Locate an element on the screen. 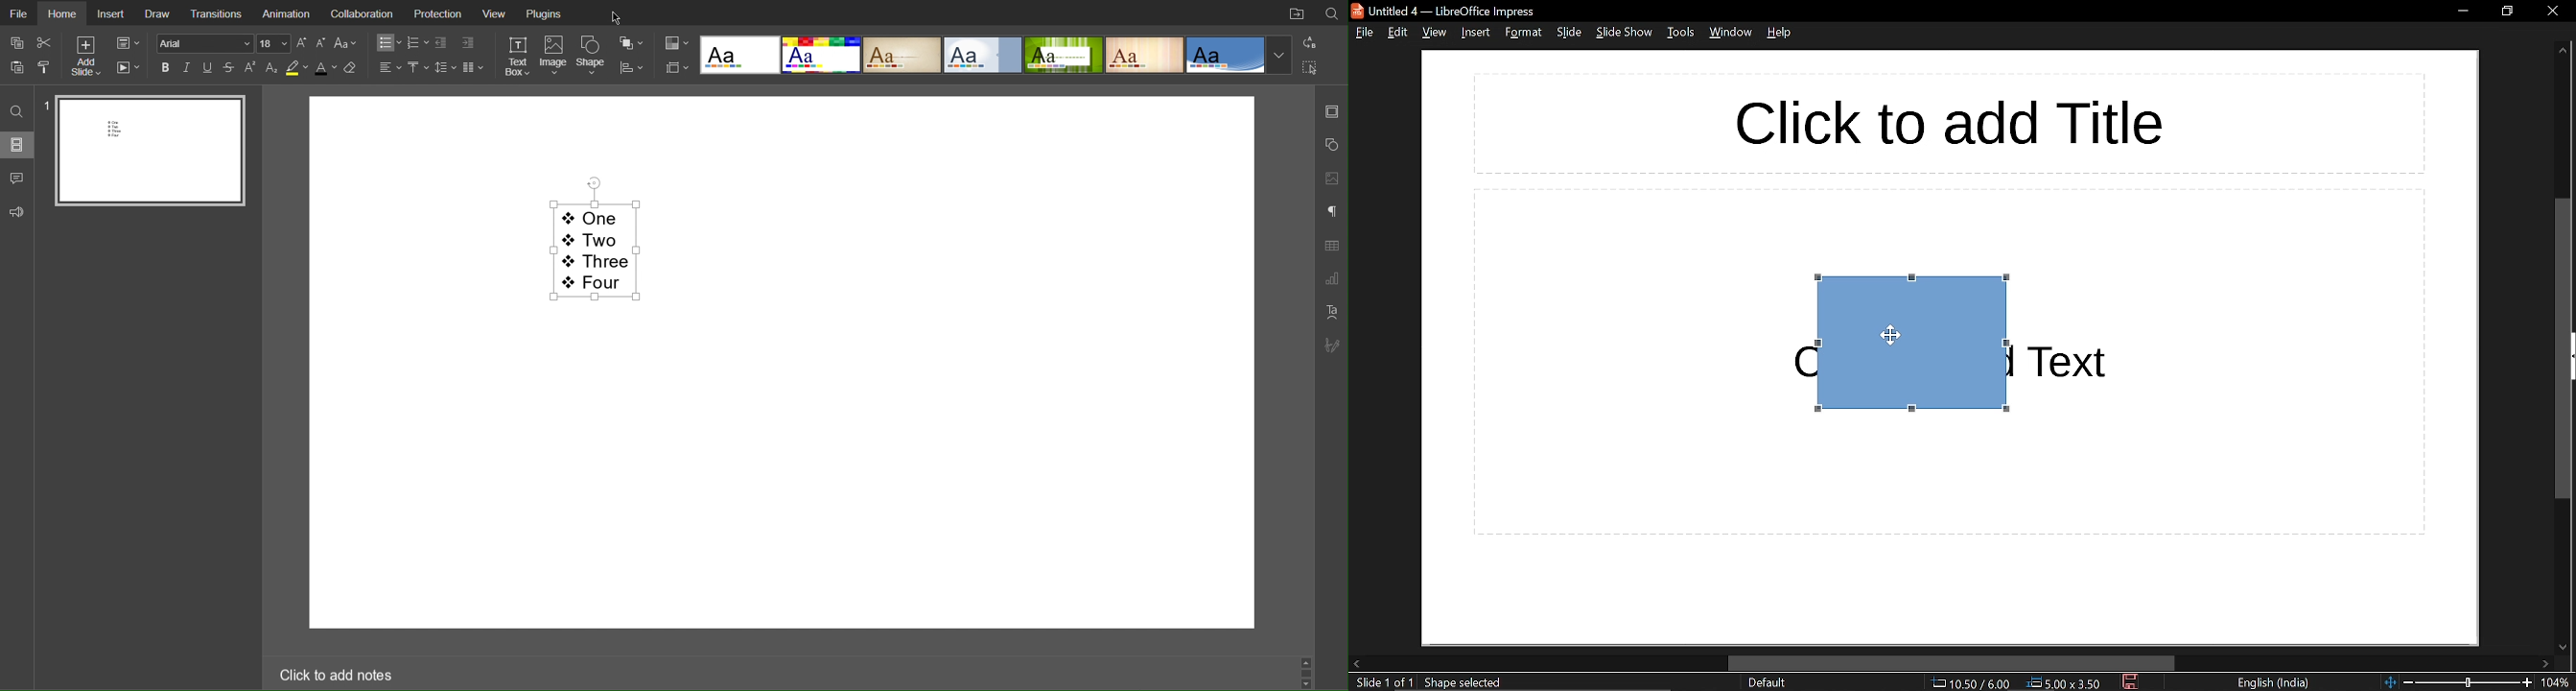 The width and height of the screenshot is (2576, 700). move right is located at coordinates (2550, 662).